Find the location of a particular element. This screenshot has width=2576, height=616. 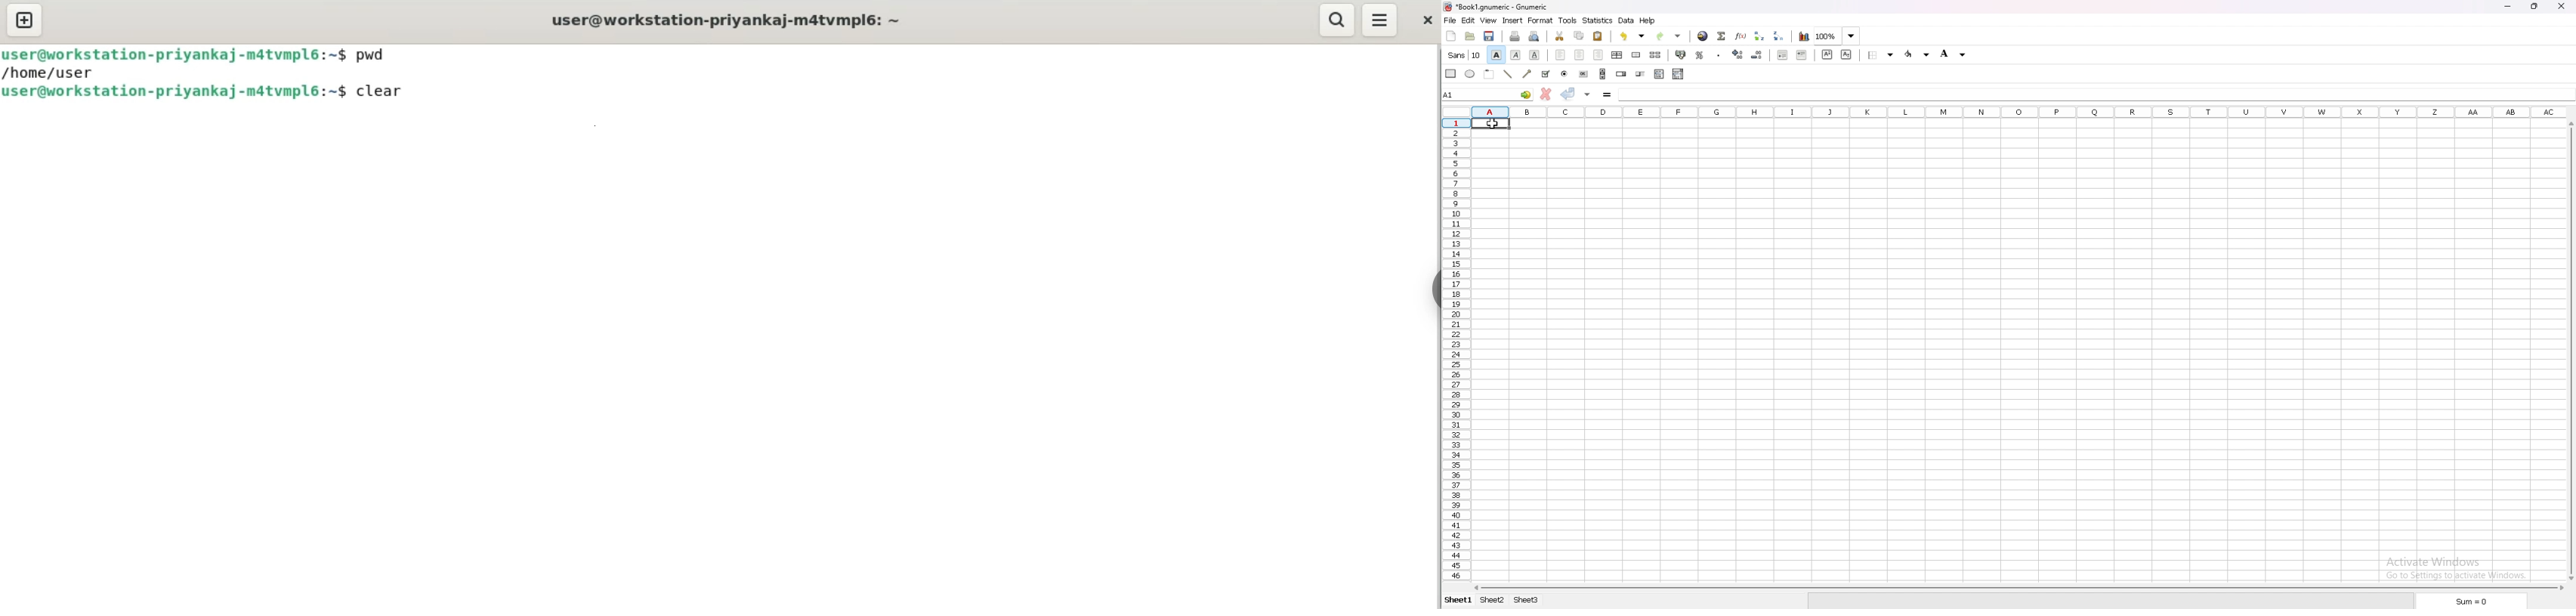

close is located at coordinates (2562, 7).